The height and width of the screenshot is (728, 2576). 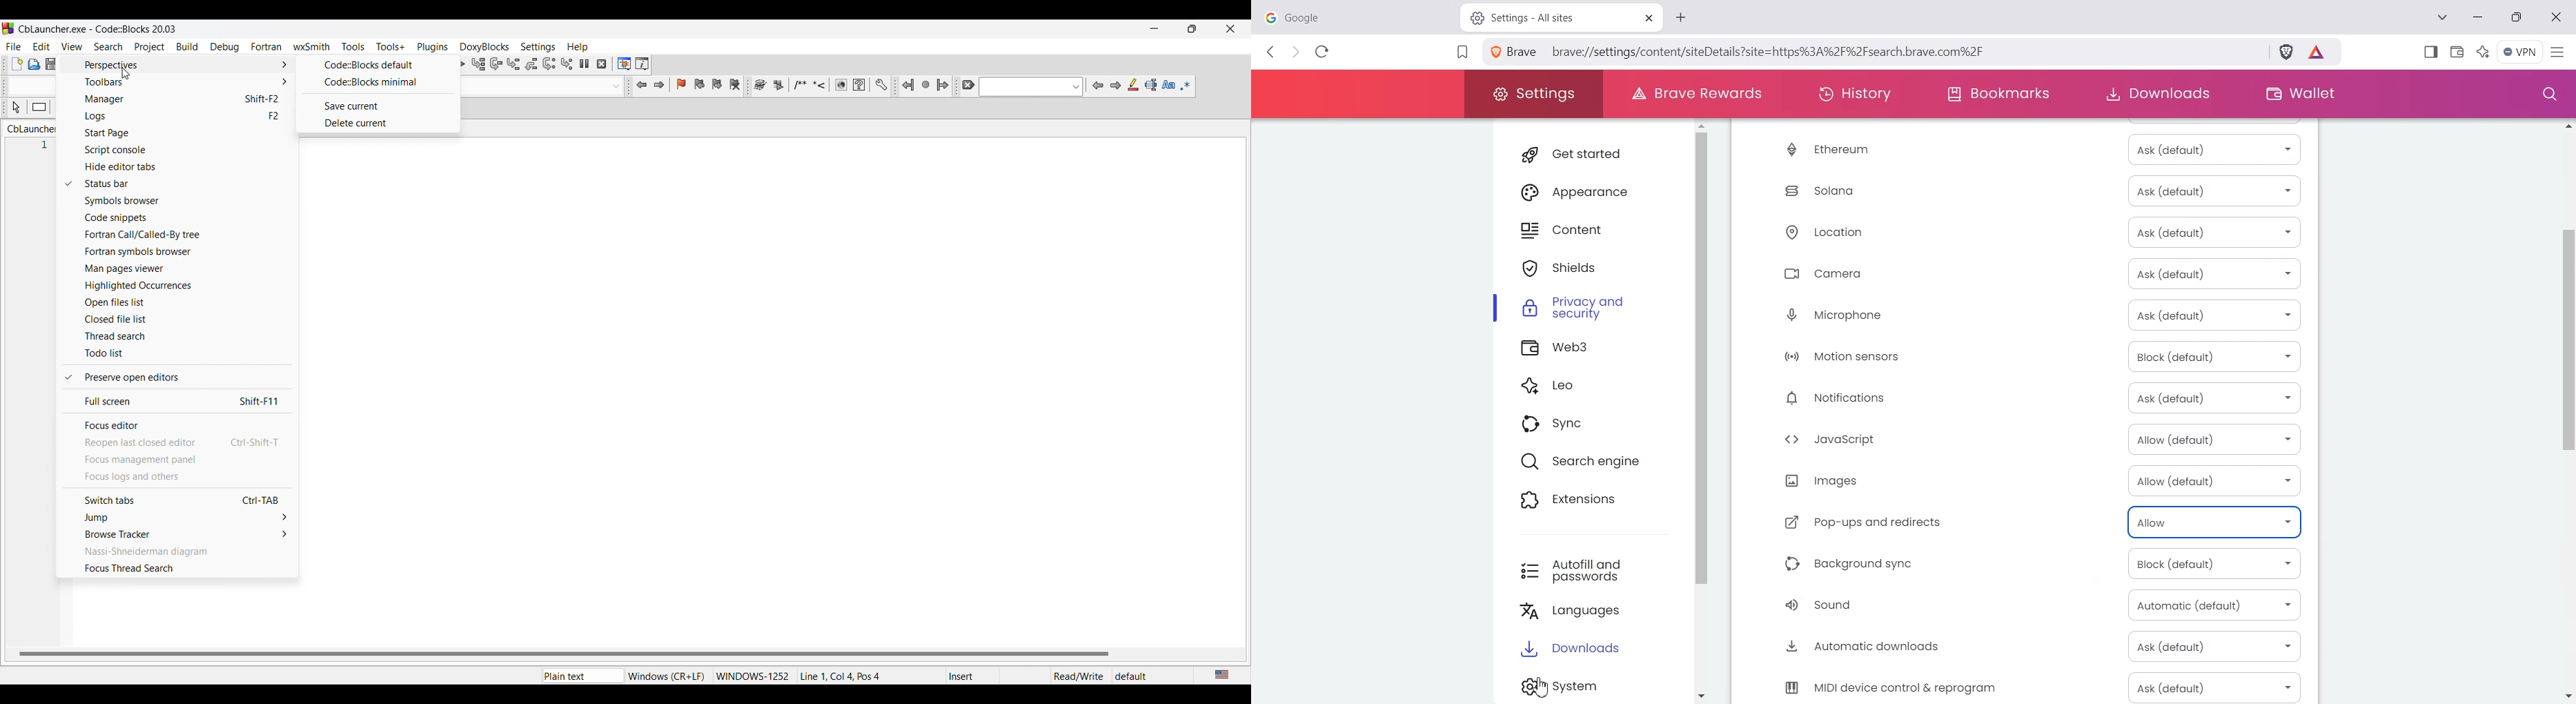 What do you see at coordinates (659, 85) in the screenshot?
I see `Jump forward` at bounding box center [659, 85].